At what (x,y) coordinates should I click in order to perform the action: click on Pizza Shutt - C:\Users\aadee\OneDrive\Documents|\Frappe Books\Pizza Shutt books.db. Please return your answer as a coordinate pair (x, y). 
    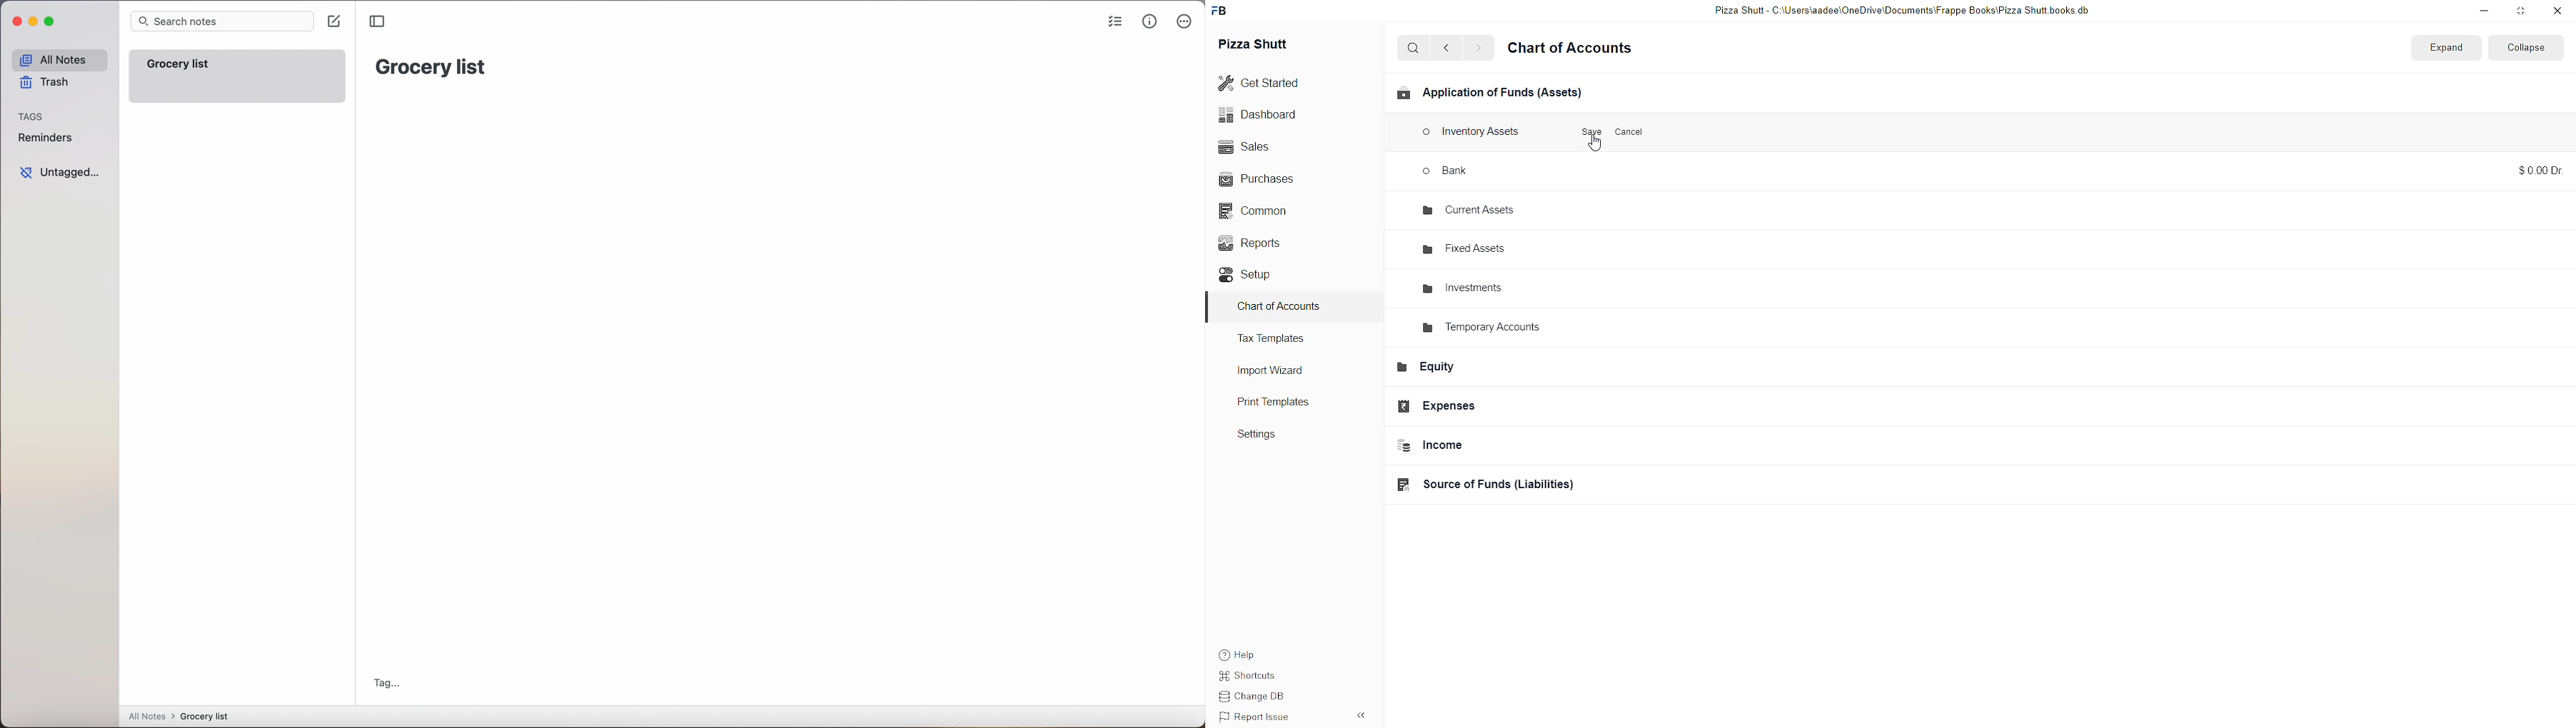
    Looking at the image, I should click on (1901, 11).